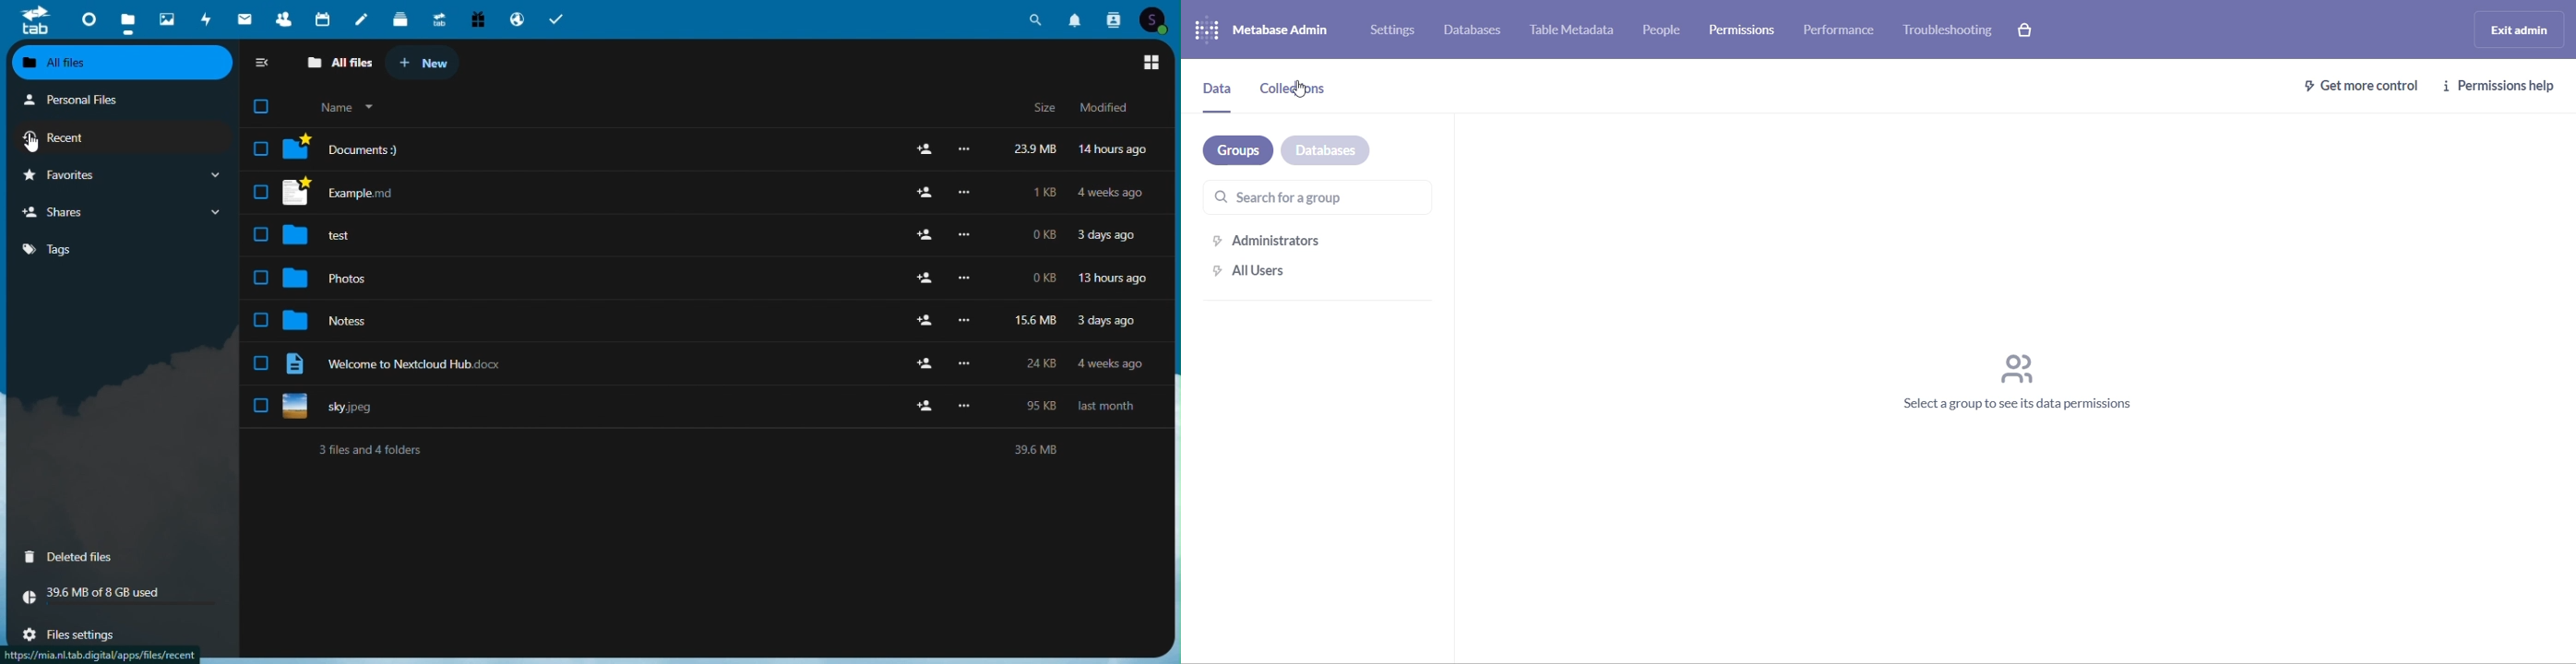 This screenshot has height=672, width=2576. I want to click on table metadata, so click(1579, 32).